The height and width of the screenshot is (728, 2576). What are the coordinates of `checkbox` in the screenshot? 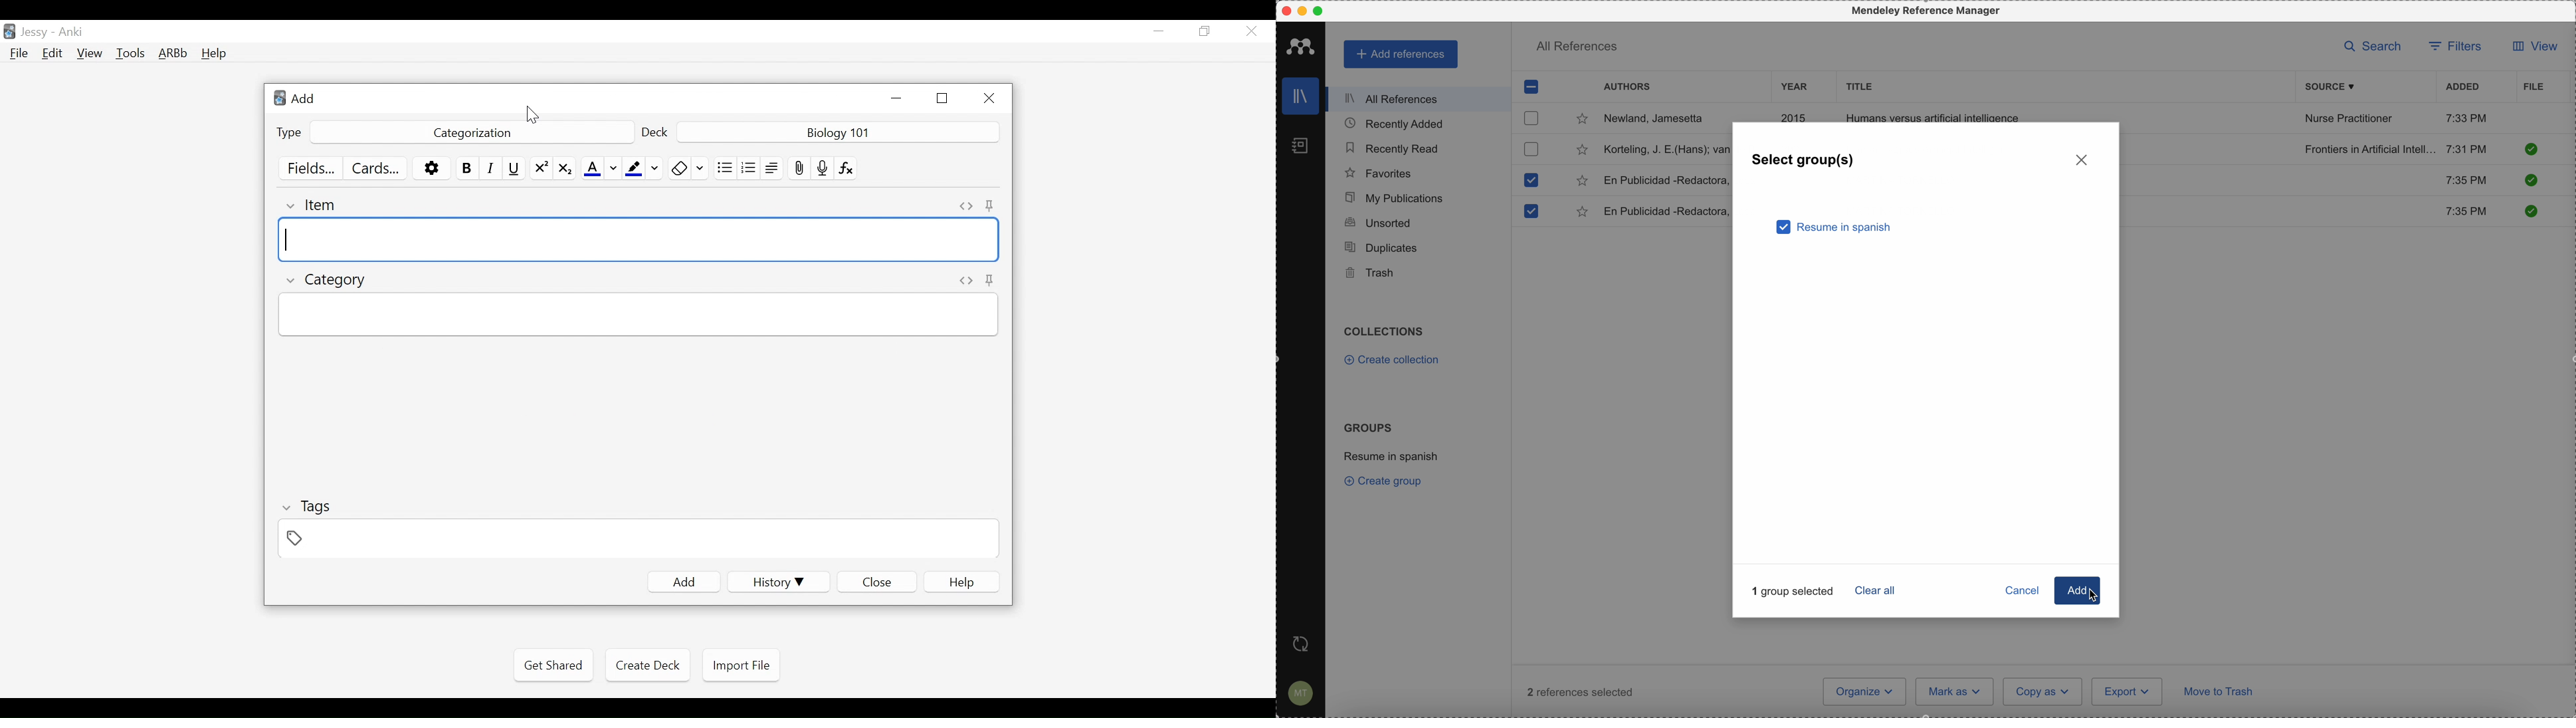 It's located at (1533, 118).